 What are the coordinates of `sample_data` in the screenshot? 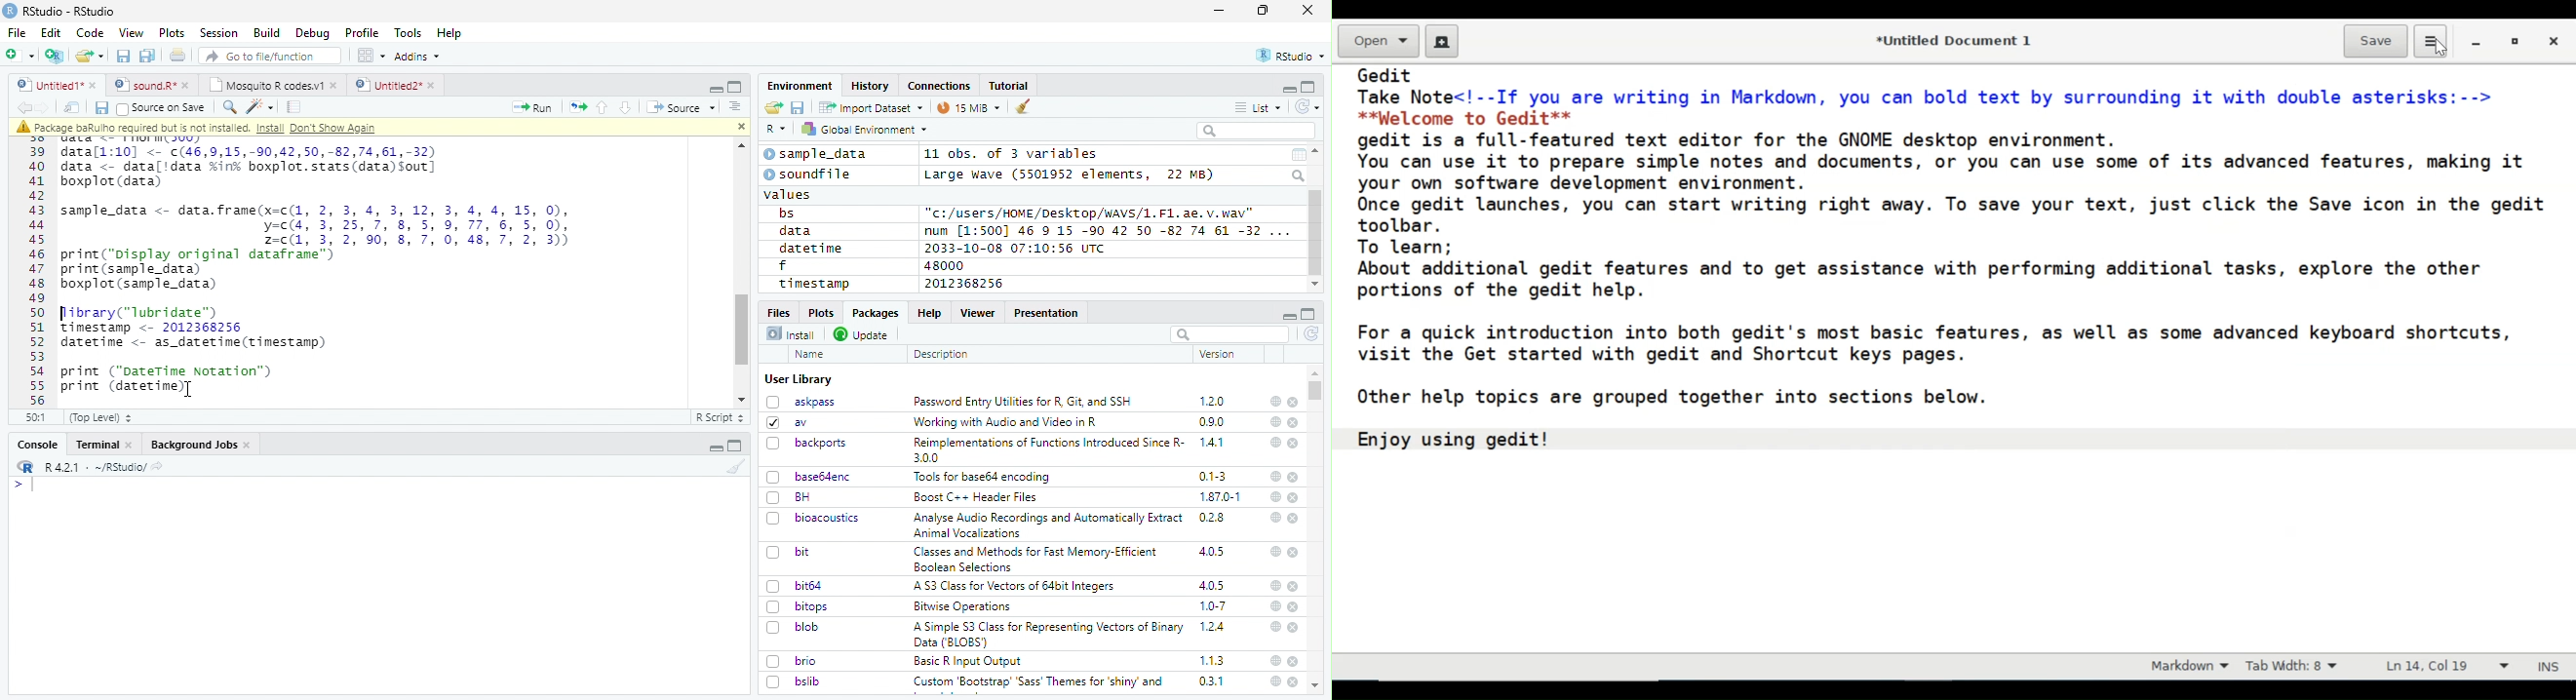 It's located at (818, 154).